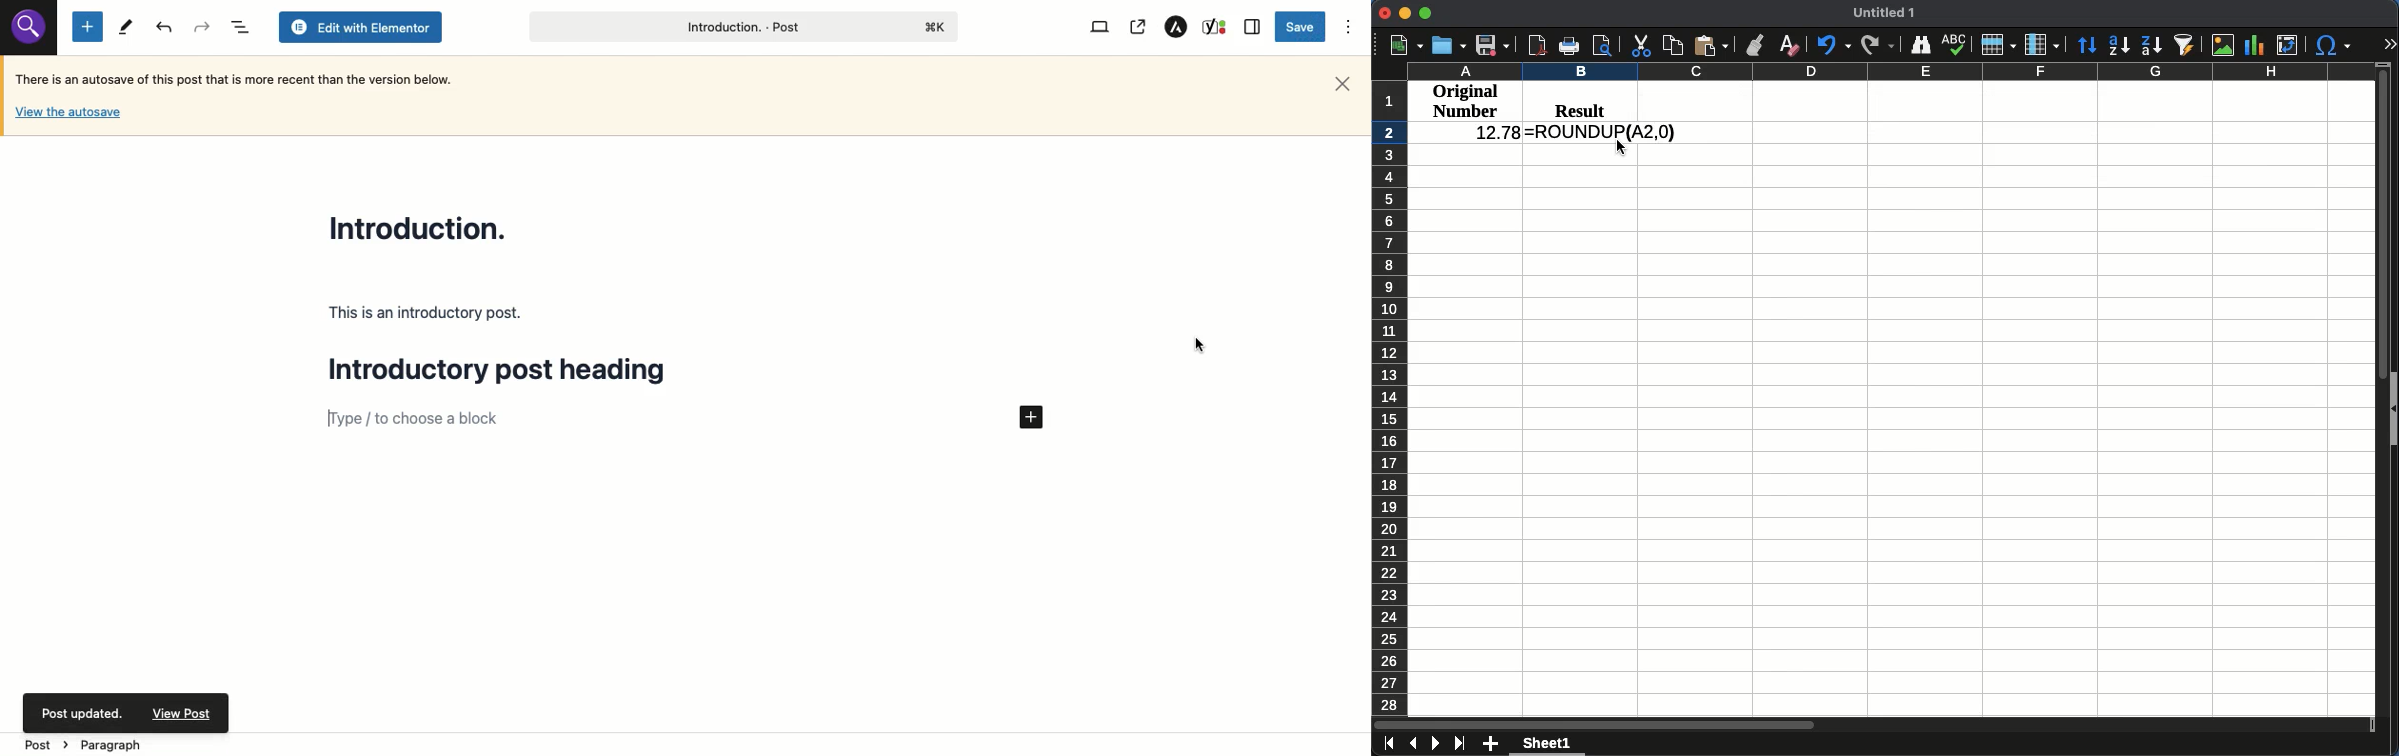  Describe the element at coordinates (129, 713) in the screenshot. I see `Post updated` at that location.